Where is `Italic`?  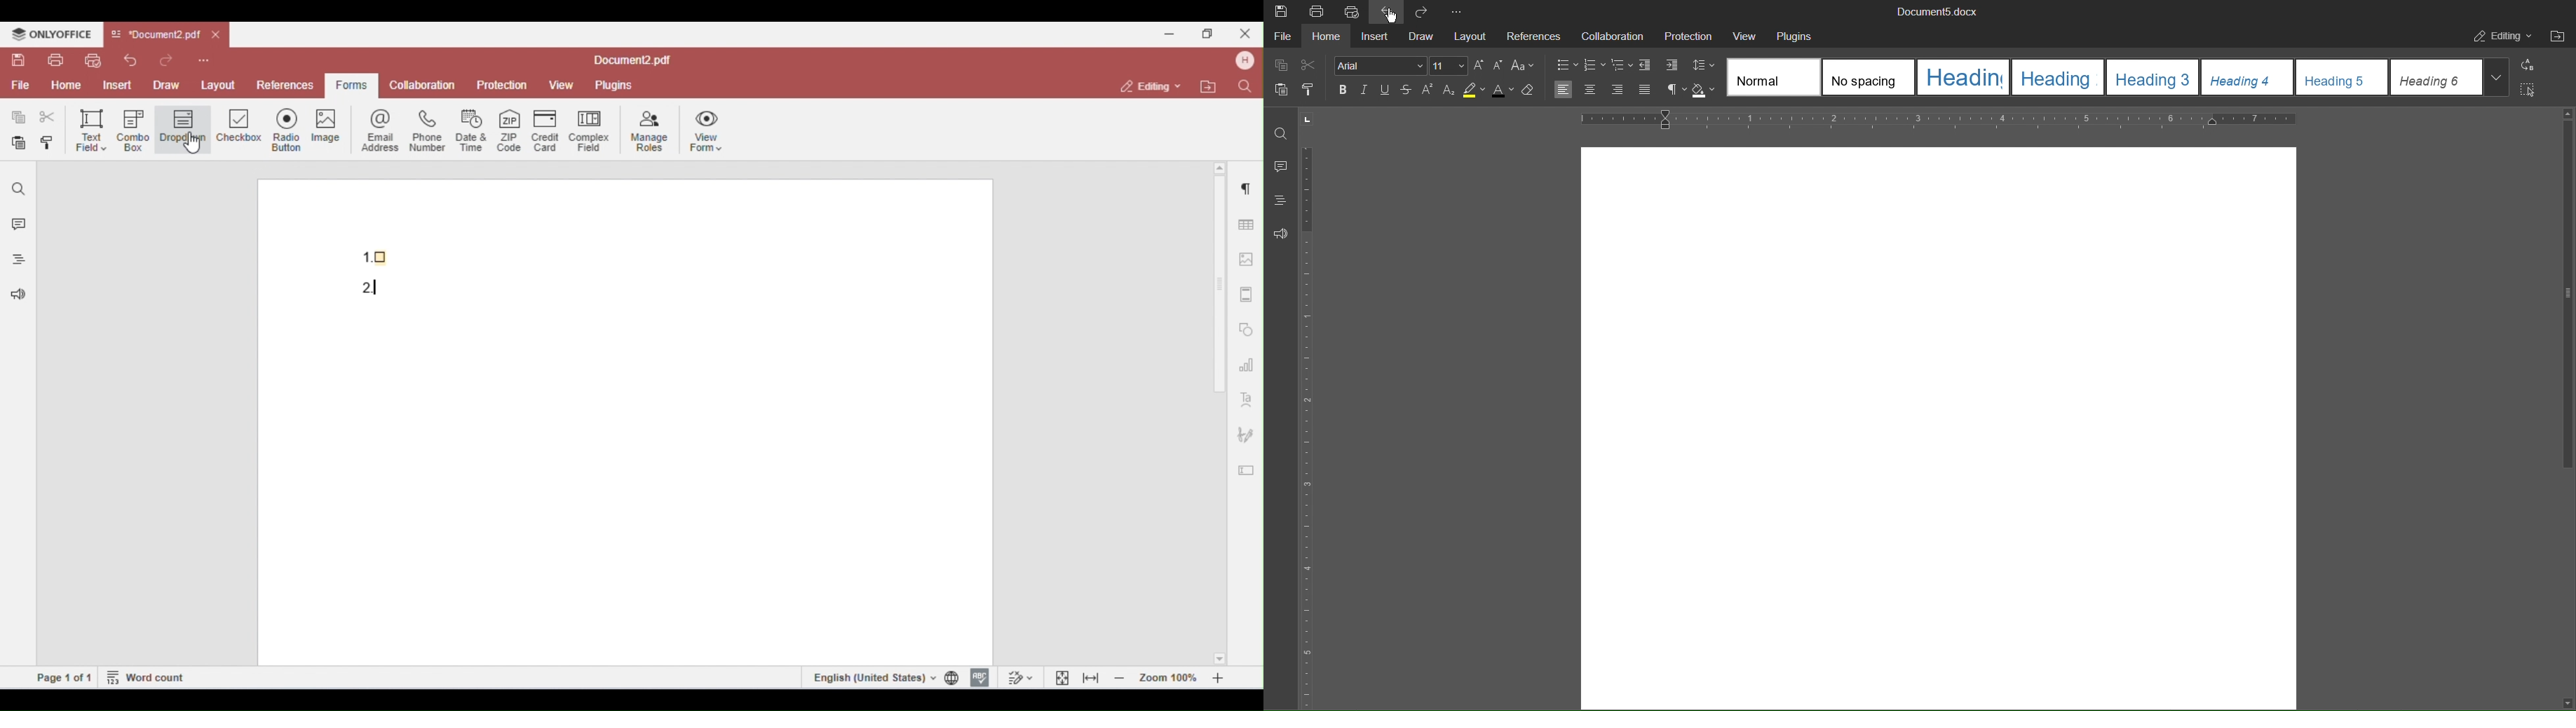 Italic is located at coordinates (1366, 90).